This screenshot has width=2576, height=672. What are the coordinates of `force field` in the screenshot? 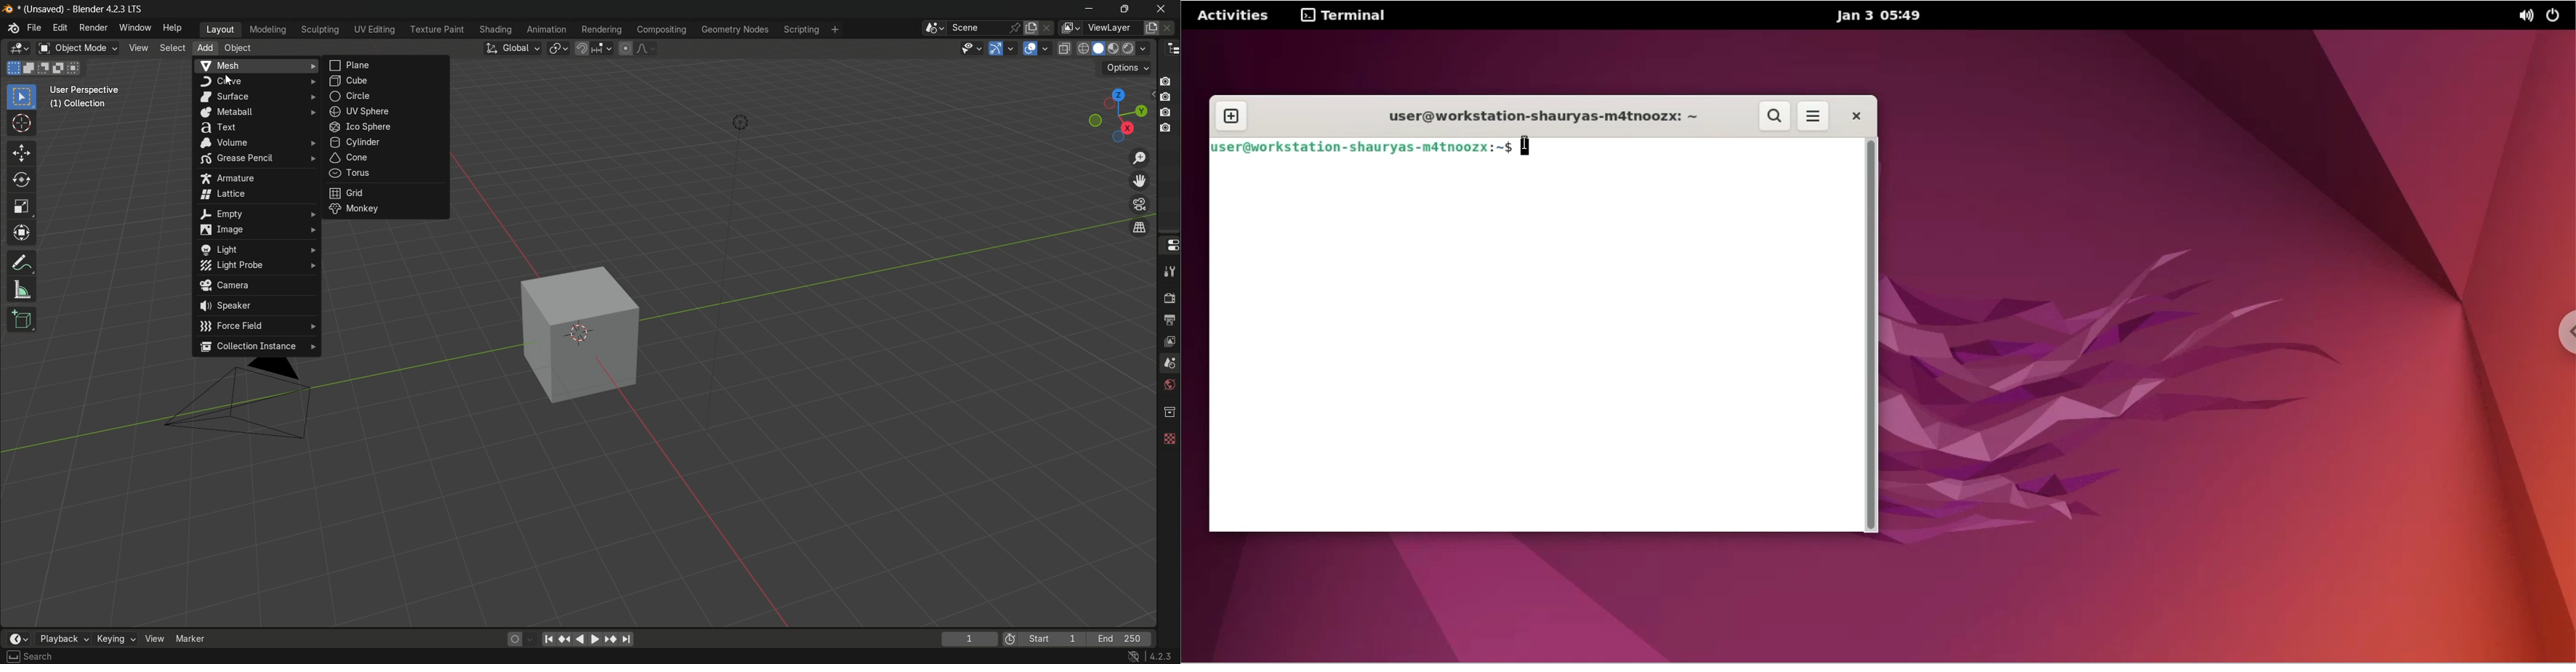 It's located at (258, 328).